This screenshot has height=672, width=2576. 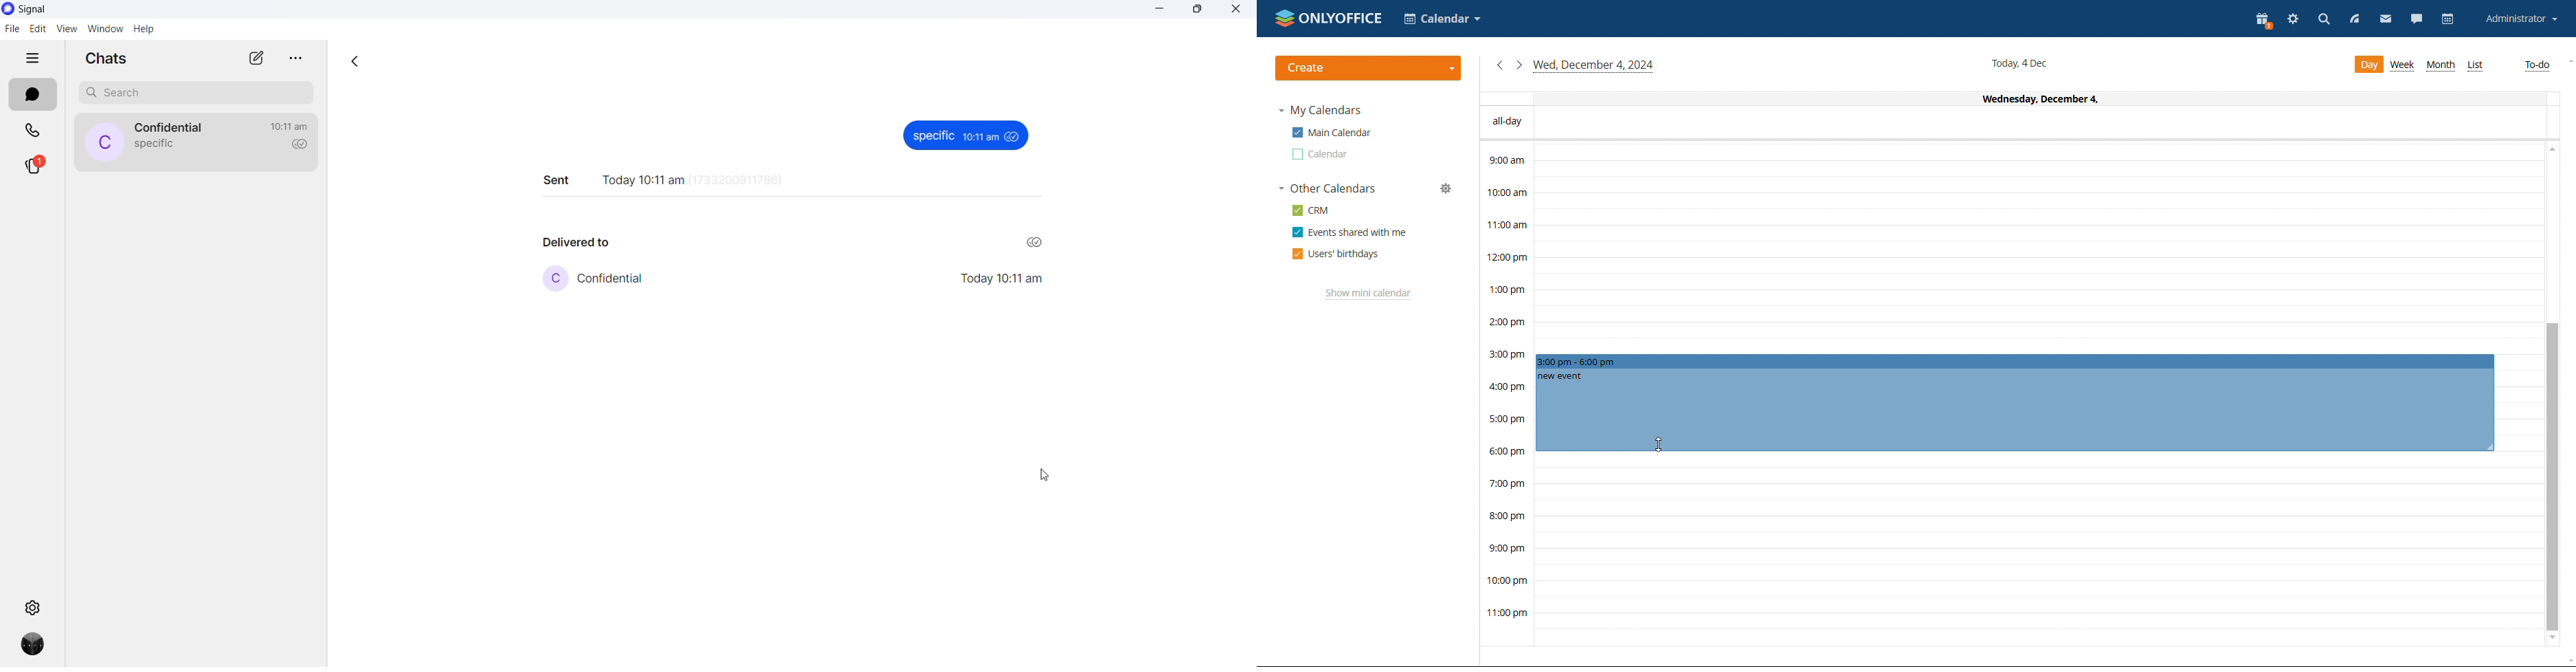 I want to click on calls, so click(x=31, y=130).